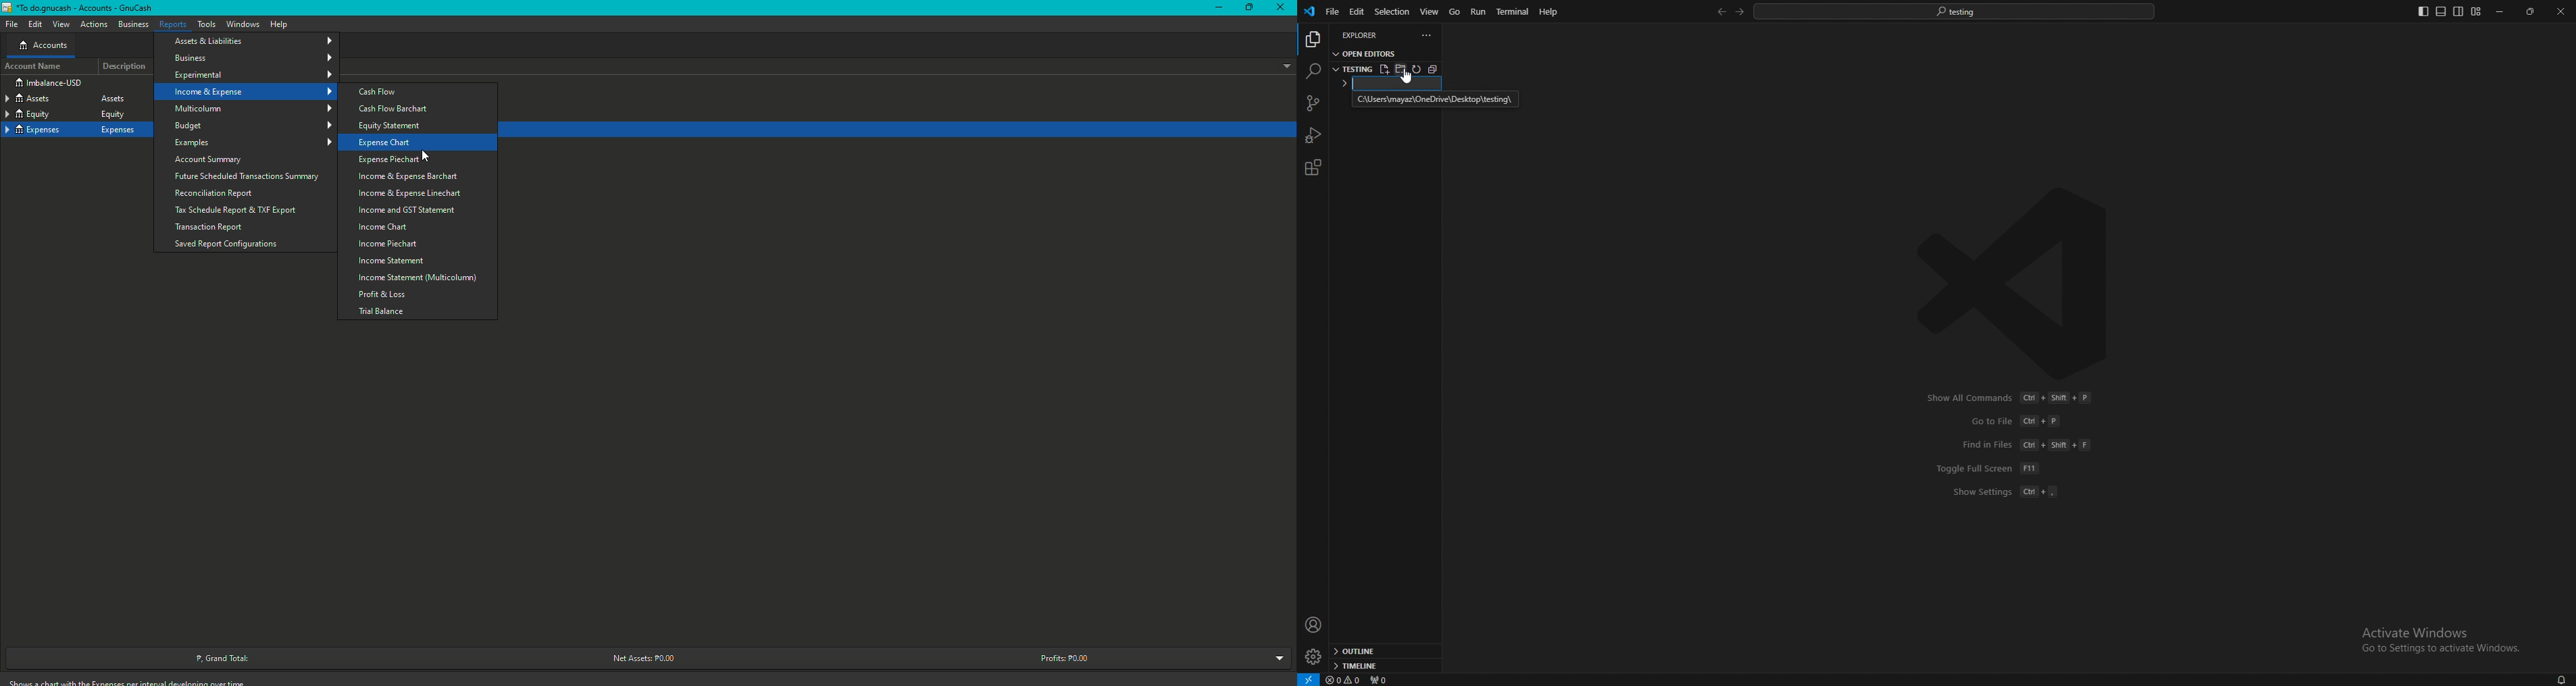 The image size is (2576, 700). What do you see at coordinates (377, 93) in the screenshot?
I see `Cash Flow` at bounding box center [377, 93].